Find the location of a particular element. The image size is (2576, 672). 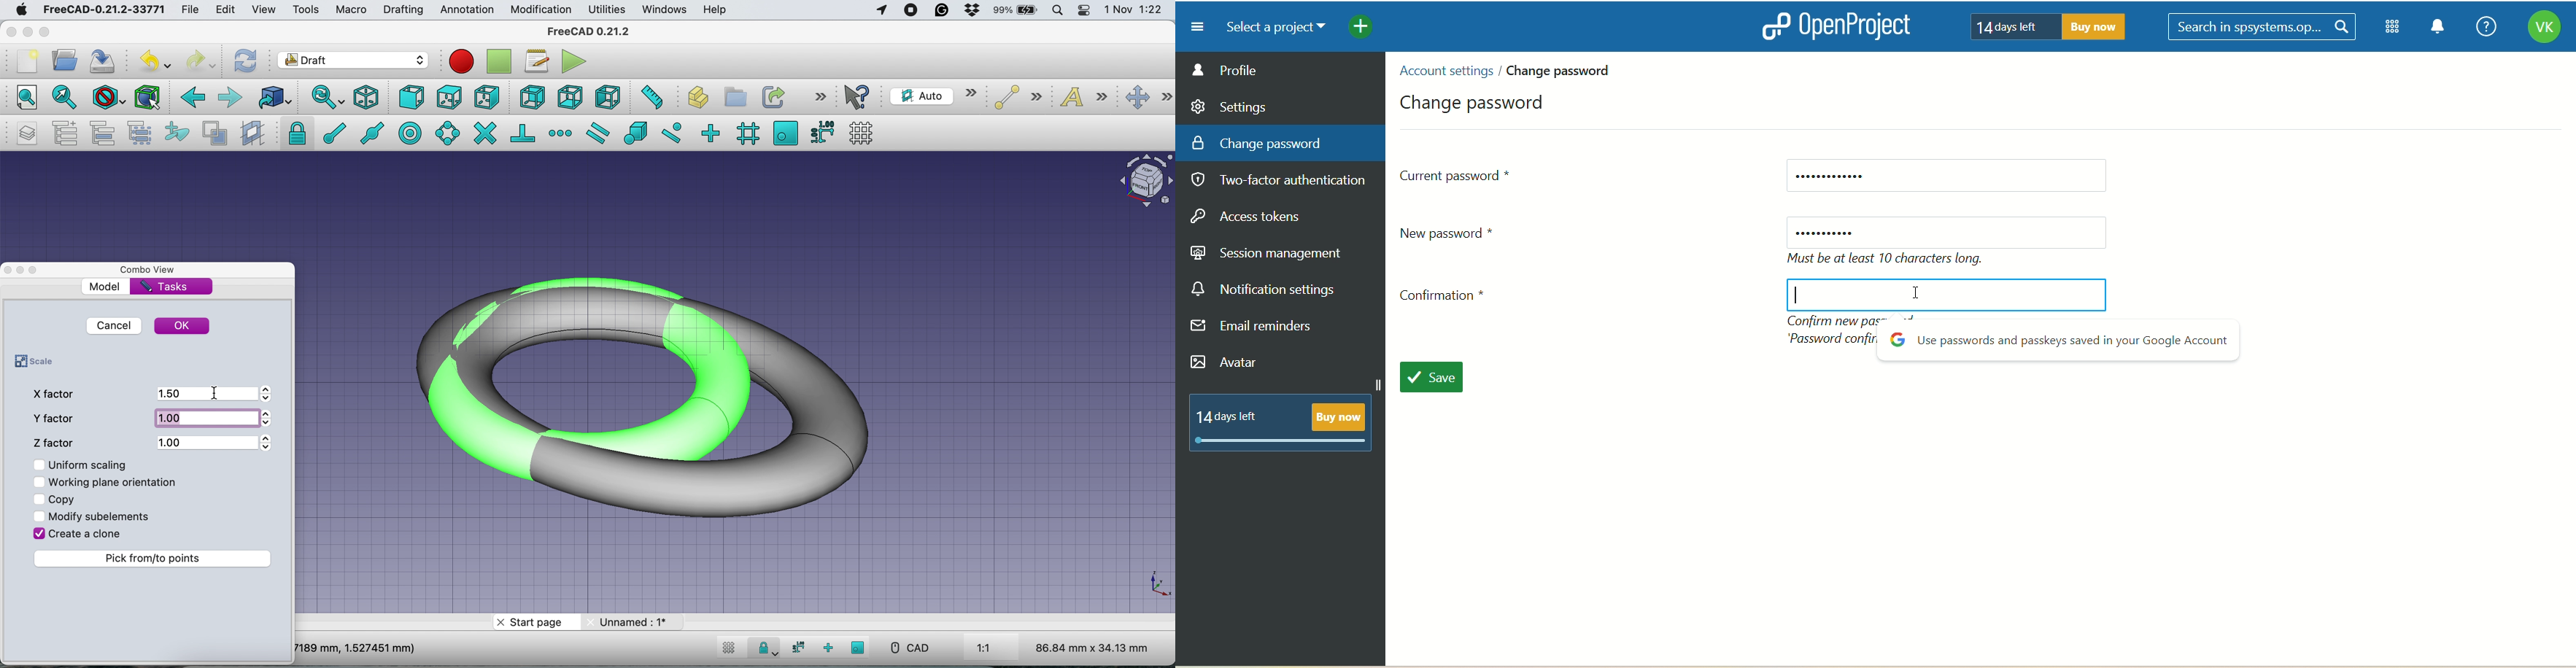

front is located at coordinates (411, 98).